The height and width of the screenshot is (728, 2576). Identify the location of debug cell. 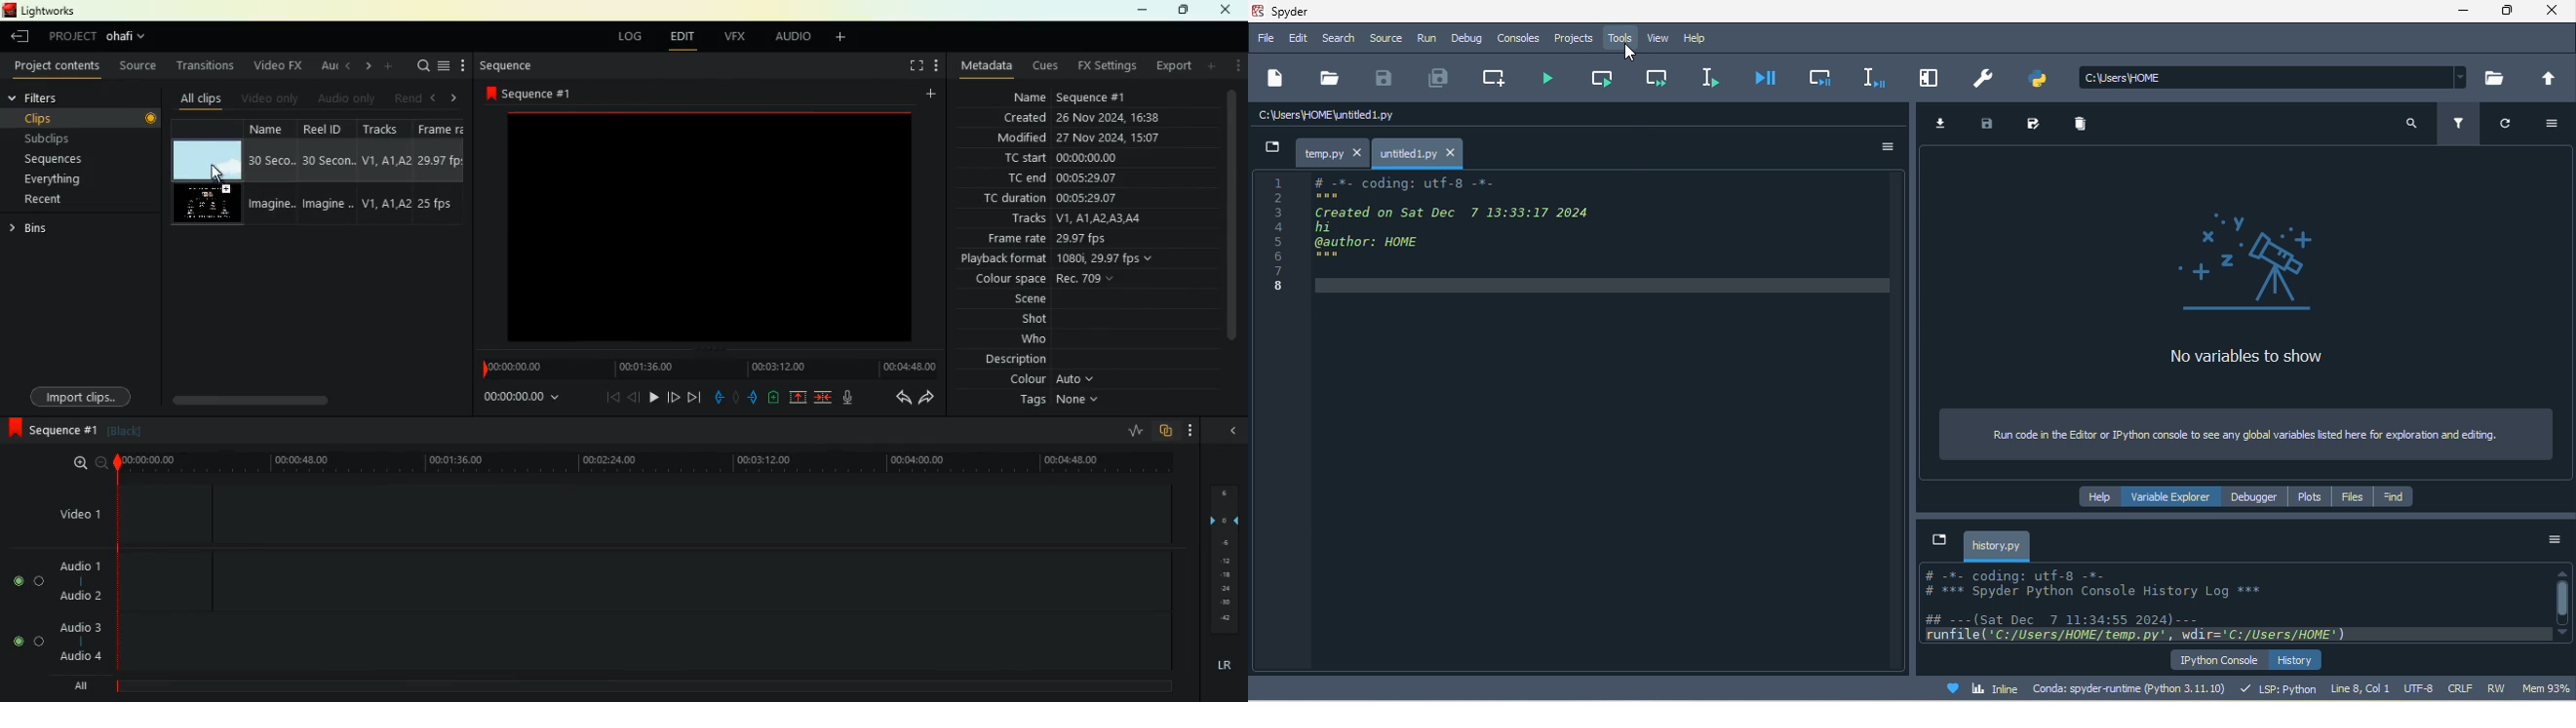
(1824, 75).